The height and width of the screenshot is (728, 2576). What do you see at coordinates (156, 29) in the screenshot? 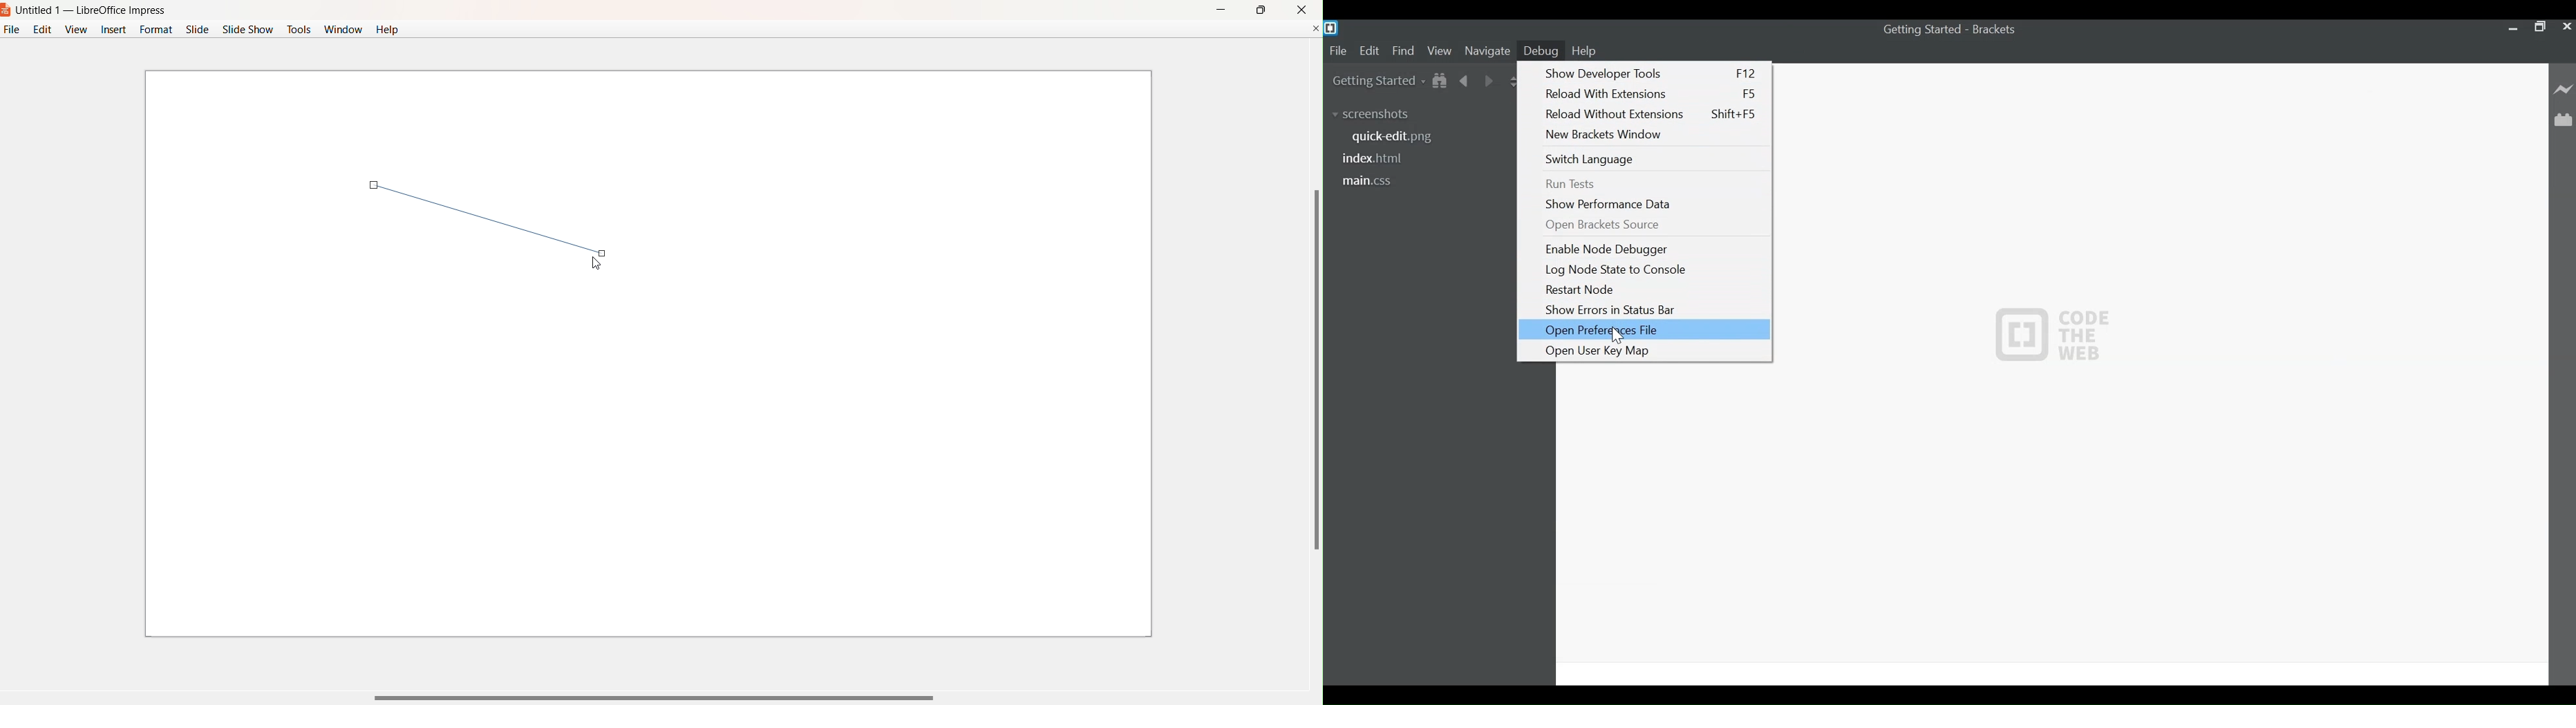
I see `Format` at bounding box center [156, 29].